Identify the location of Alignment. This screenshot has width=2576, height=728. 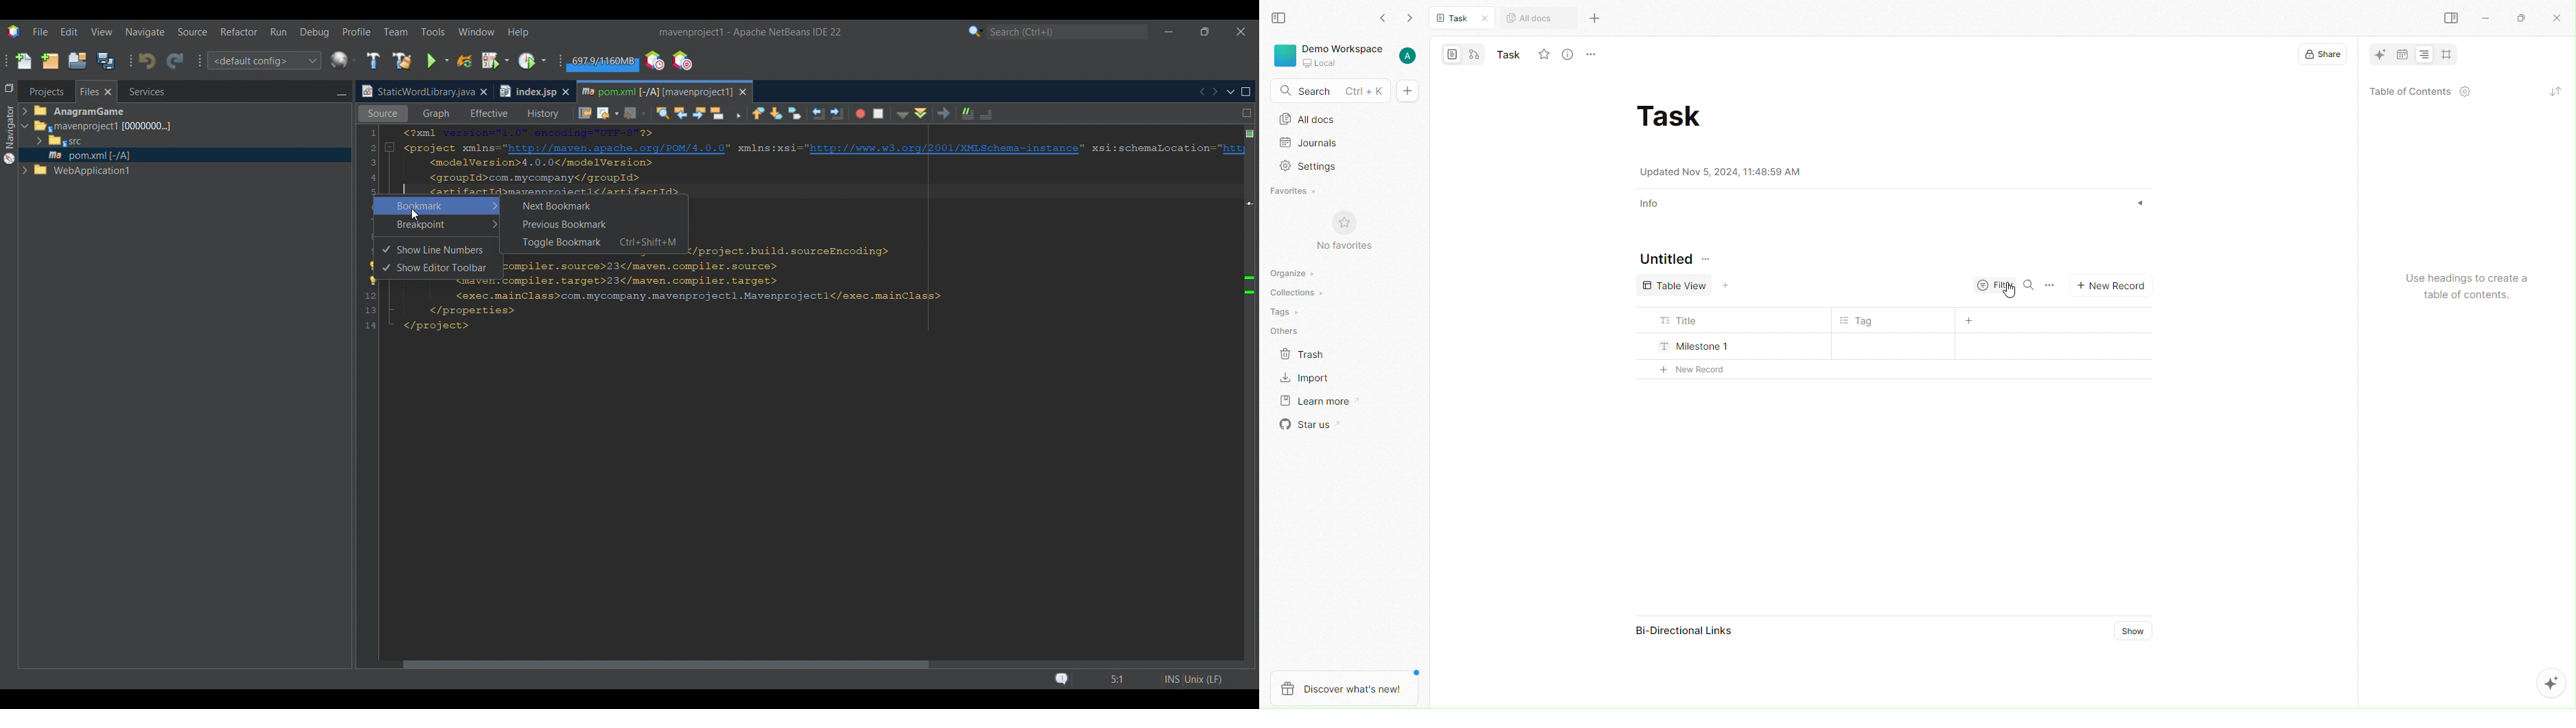
(2424, 54).